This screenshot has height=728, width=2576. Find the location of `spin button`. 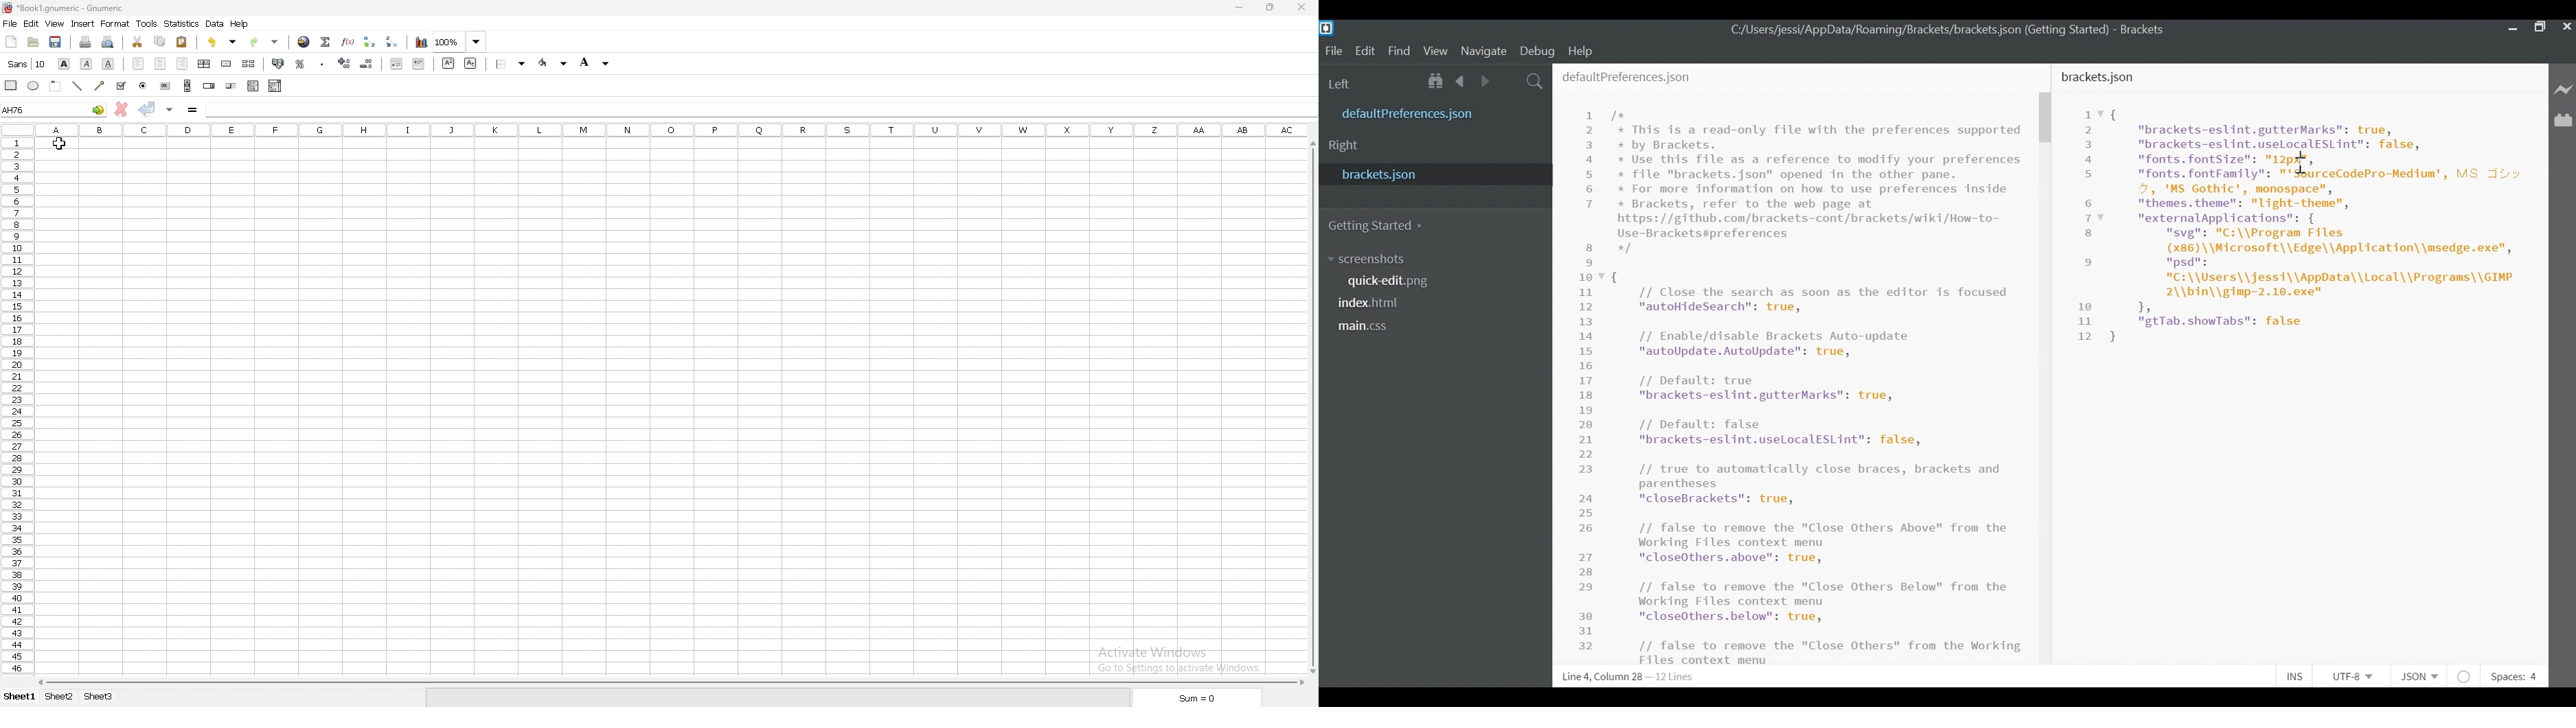

spin button is located at coordinates (209, 84).